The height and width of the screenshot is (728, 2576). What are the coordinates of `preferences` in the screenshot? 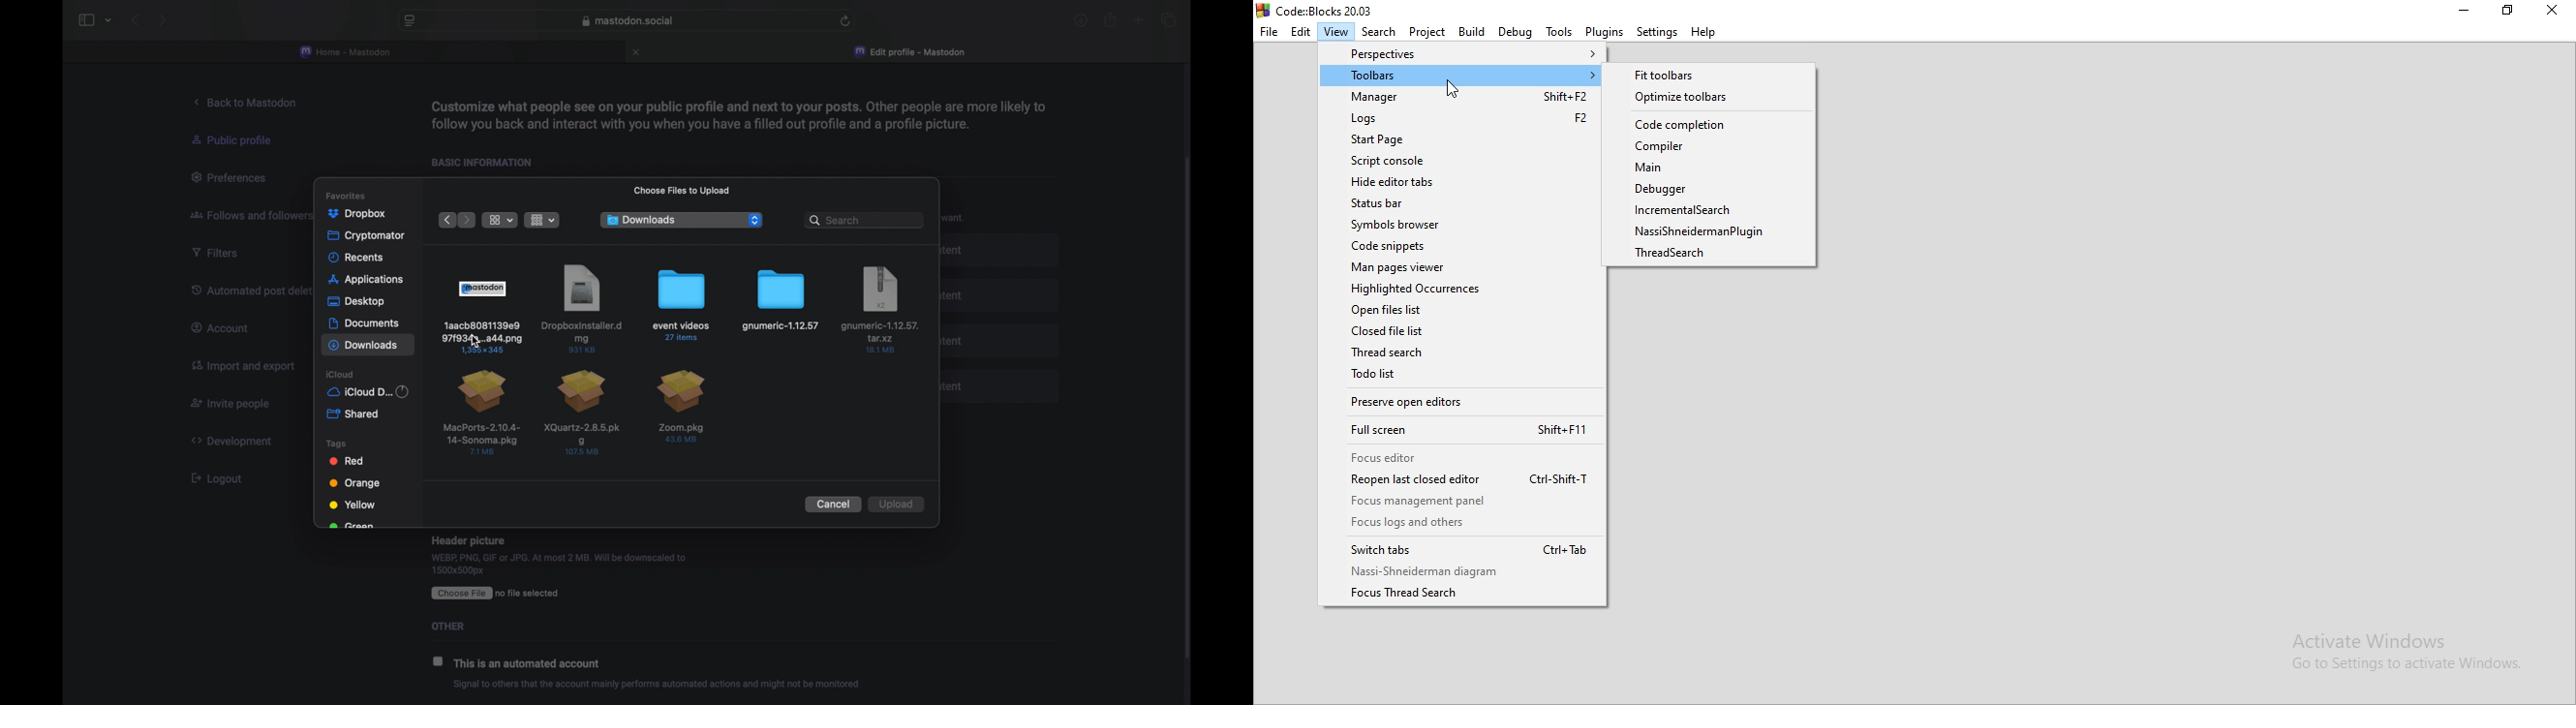 It's located at (232, 178).